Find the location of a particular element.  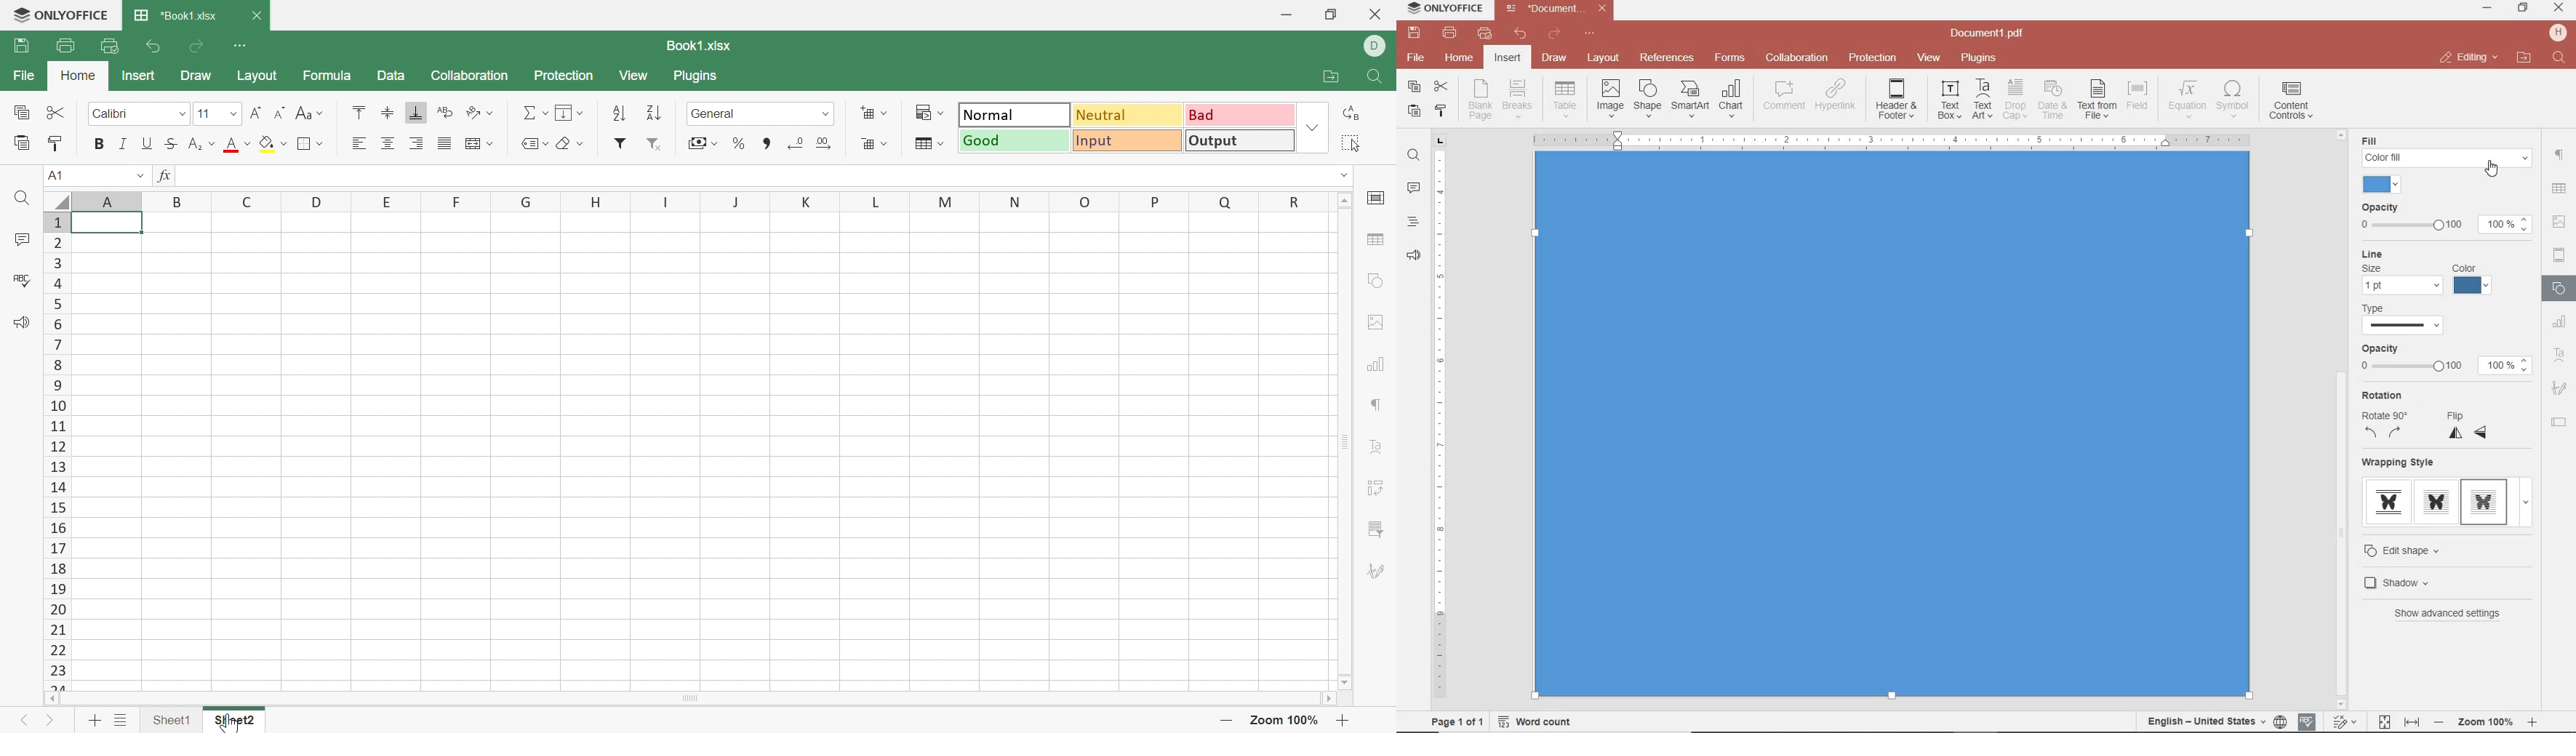

 is located at coordinates (2558, 190).